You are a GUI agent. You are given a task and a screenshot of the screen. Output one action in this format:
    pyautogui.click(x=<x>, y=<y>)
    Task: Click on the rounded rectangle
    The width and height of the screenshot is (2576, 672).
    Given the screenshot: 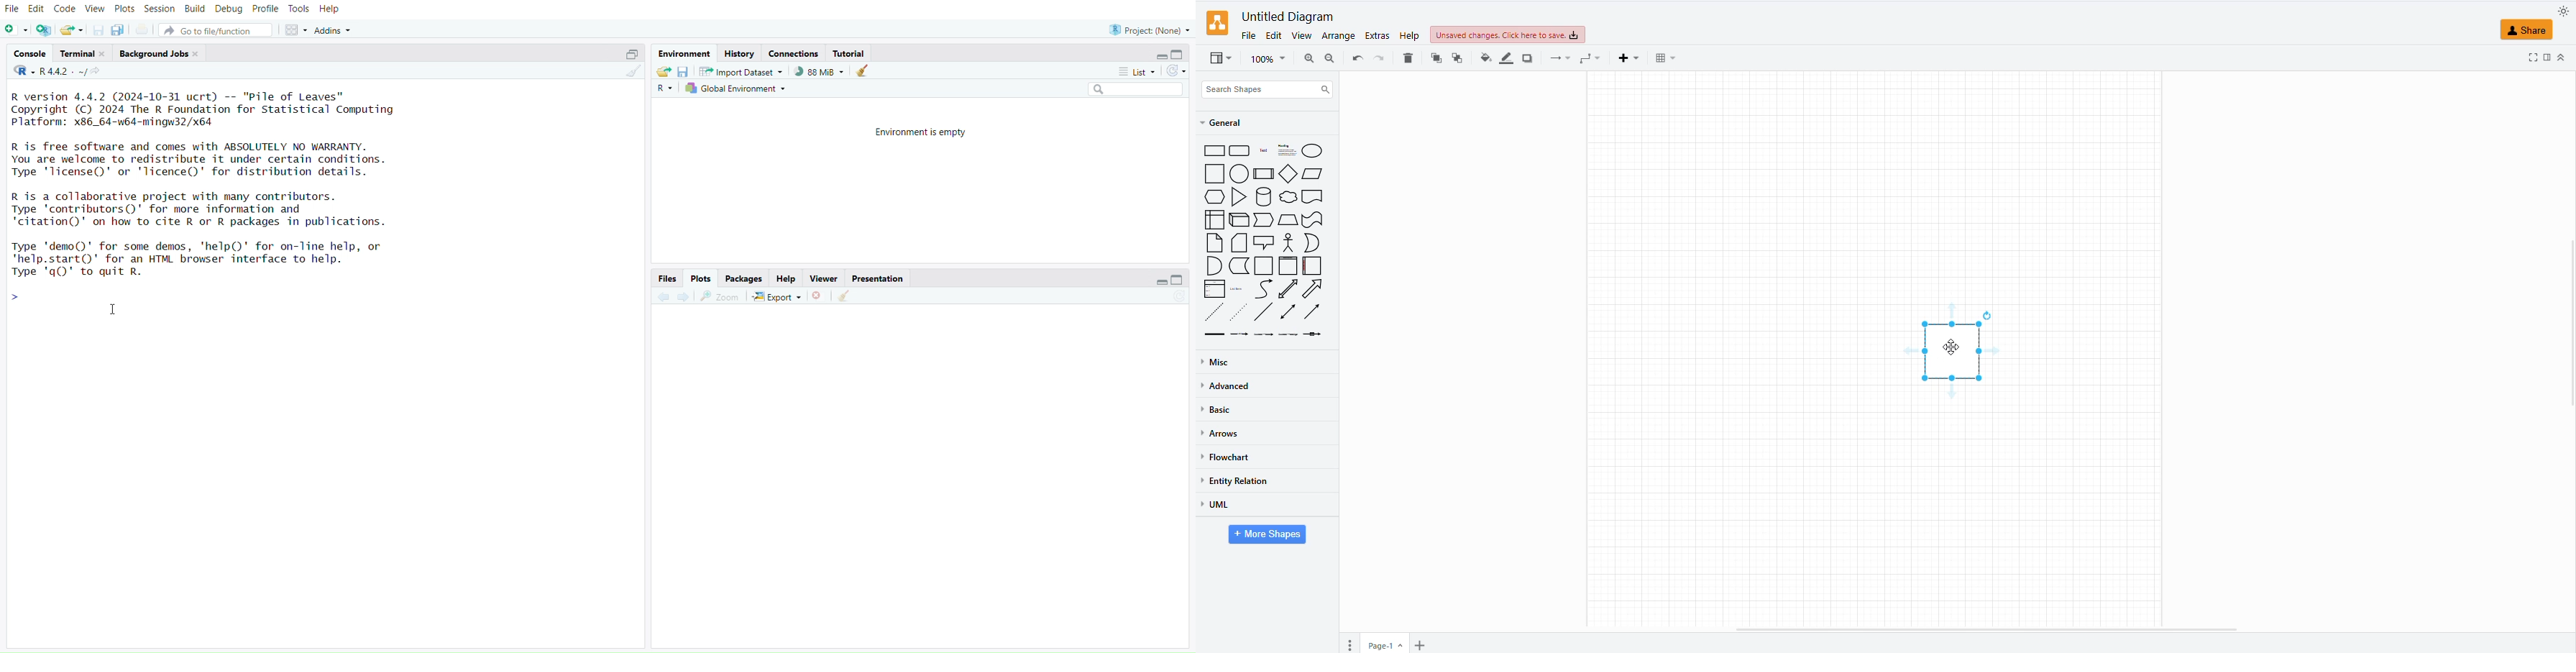 What is the action you would take?
    pyautogui.click(x=1240, y=152)
    